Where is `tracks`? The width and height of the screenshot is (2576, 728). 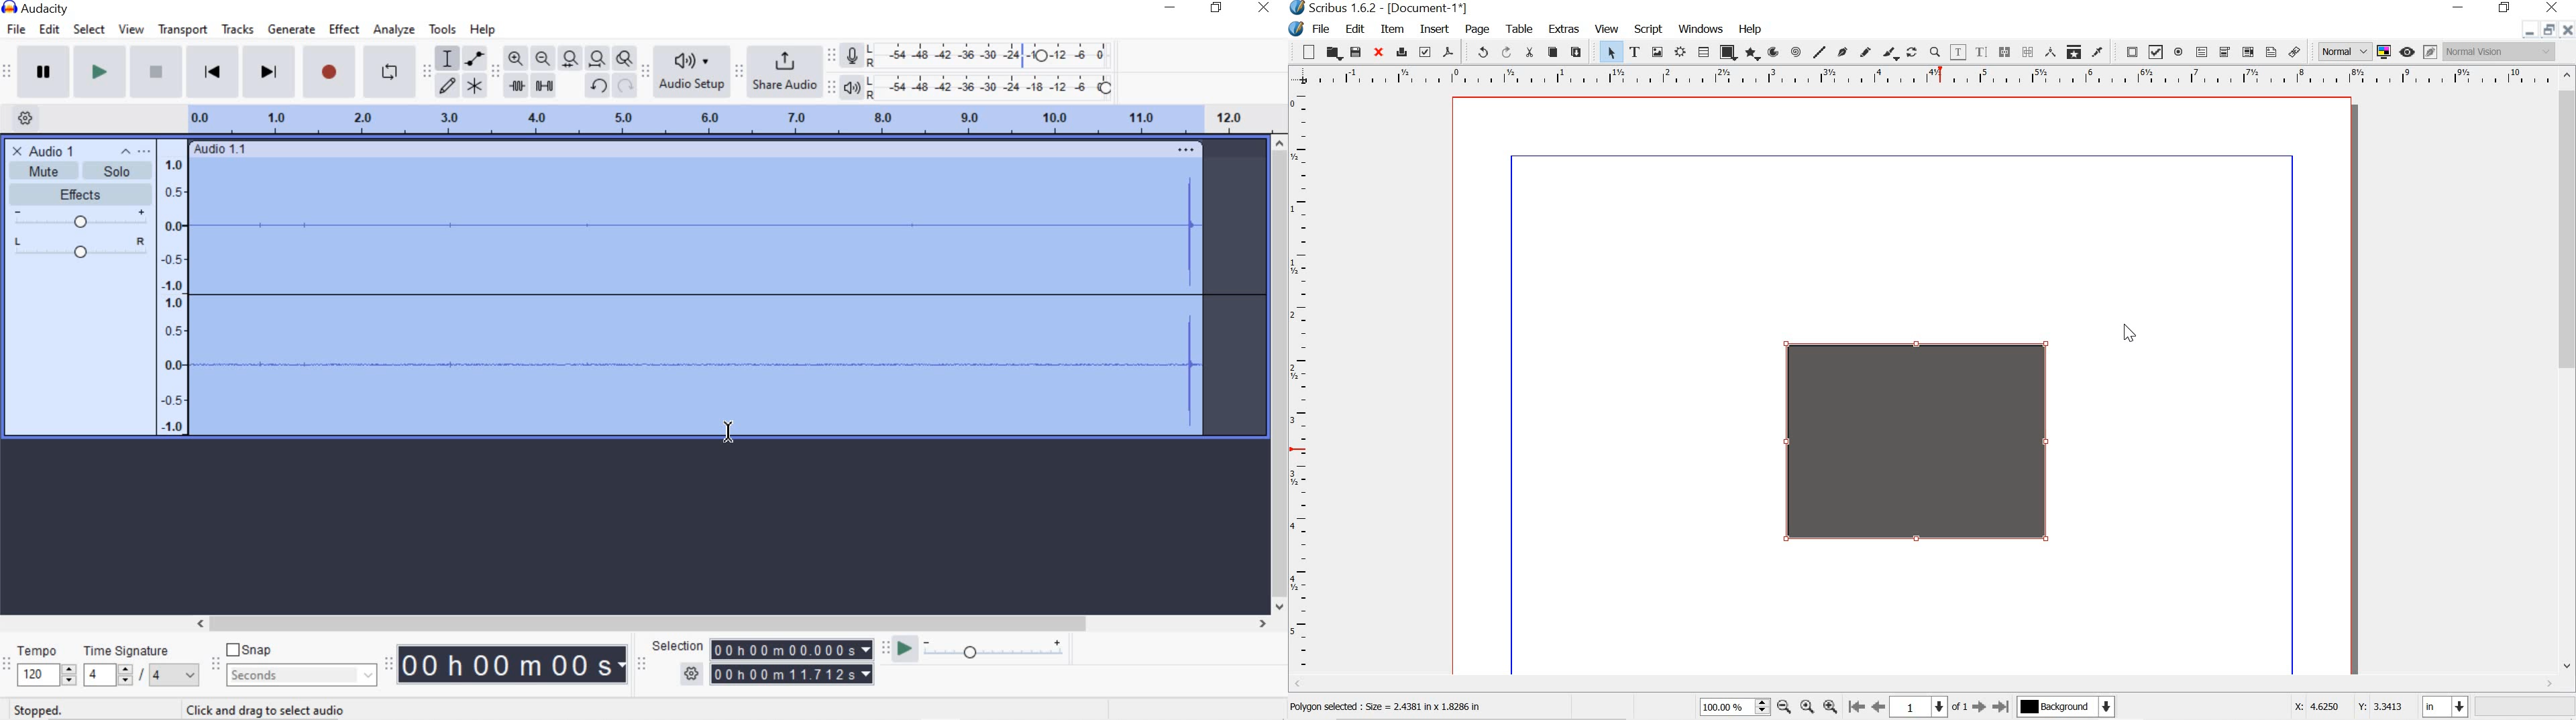
tracks is located at coordinates (237, 31).